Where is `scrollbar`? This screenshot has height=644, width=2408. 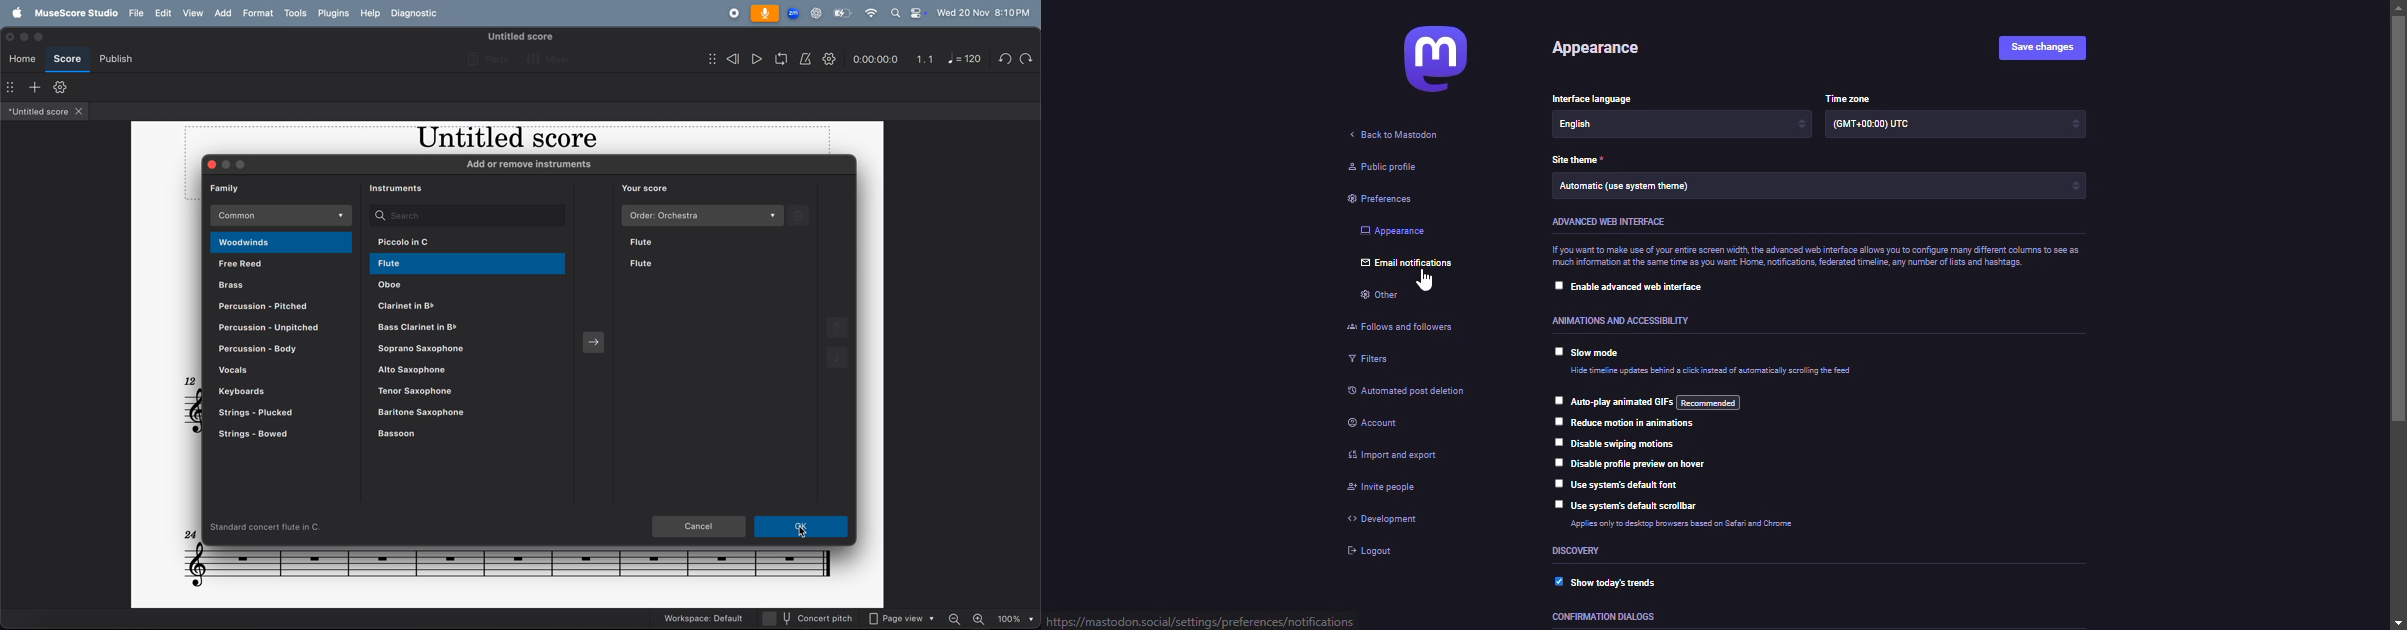 scrollbar is located at coordinates (2401, 313).